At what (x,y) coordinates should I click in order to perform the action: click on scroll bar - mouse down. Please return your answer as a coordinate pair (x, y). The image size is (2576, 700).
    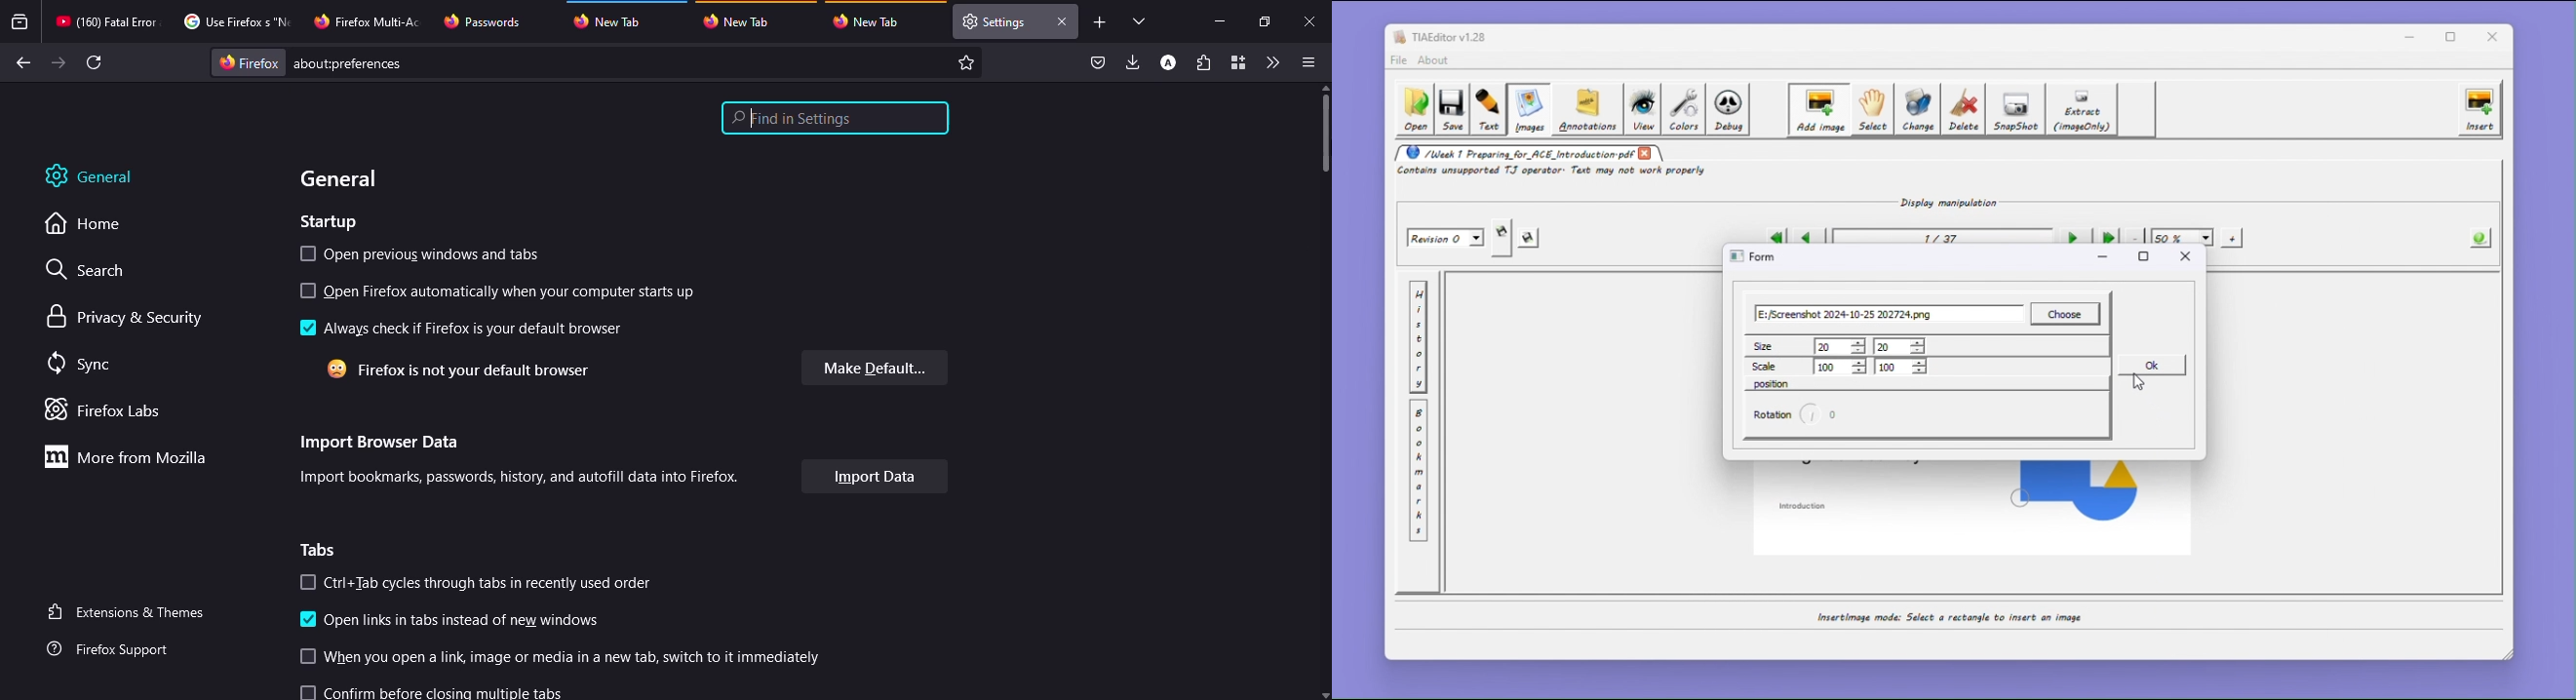
    Looking at the image, I should click on (1327, 127).